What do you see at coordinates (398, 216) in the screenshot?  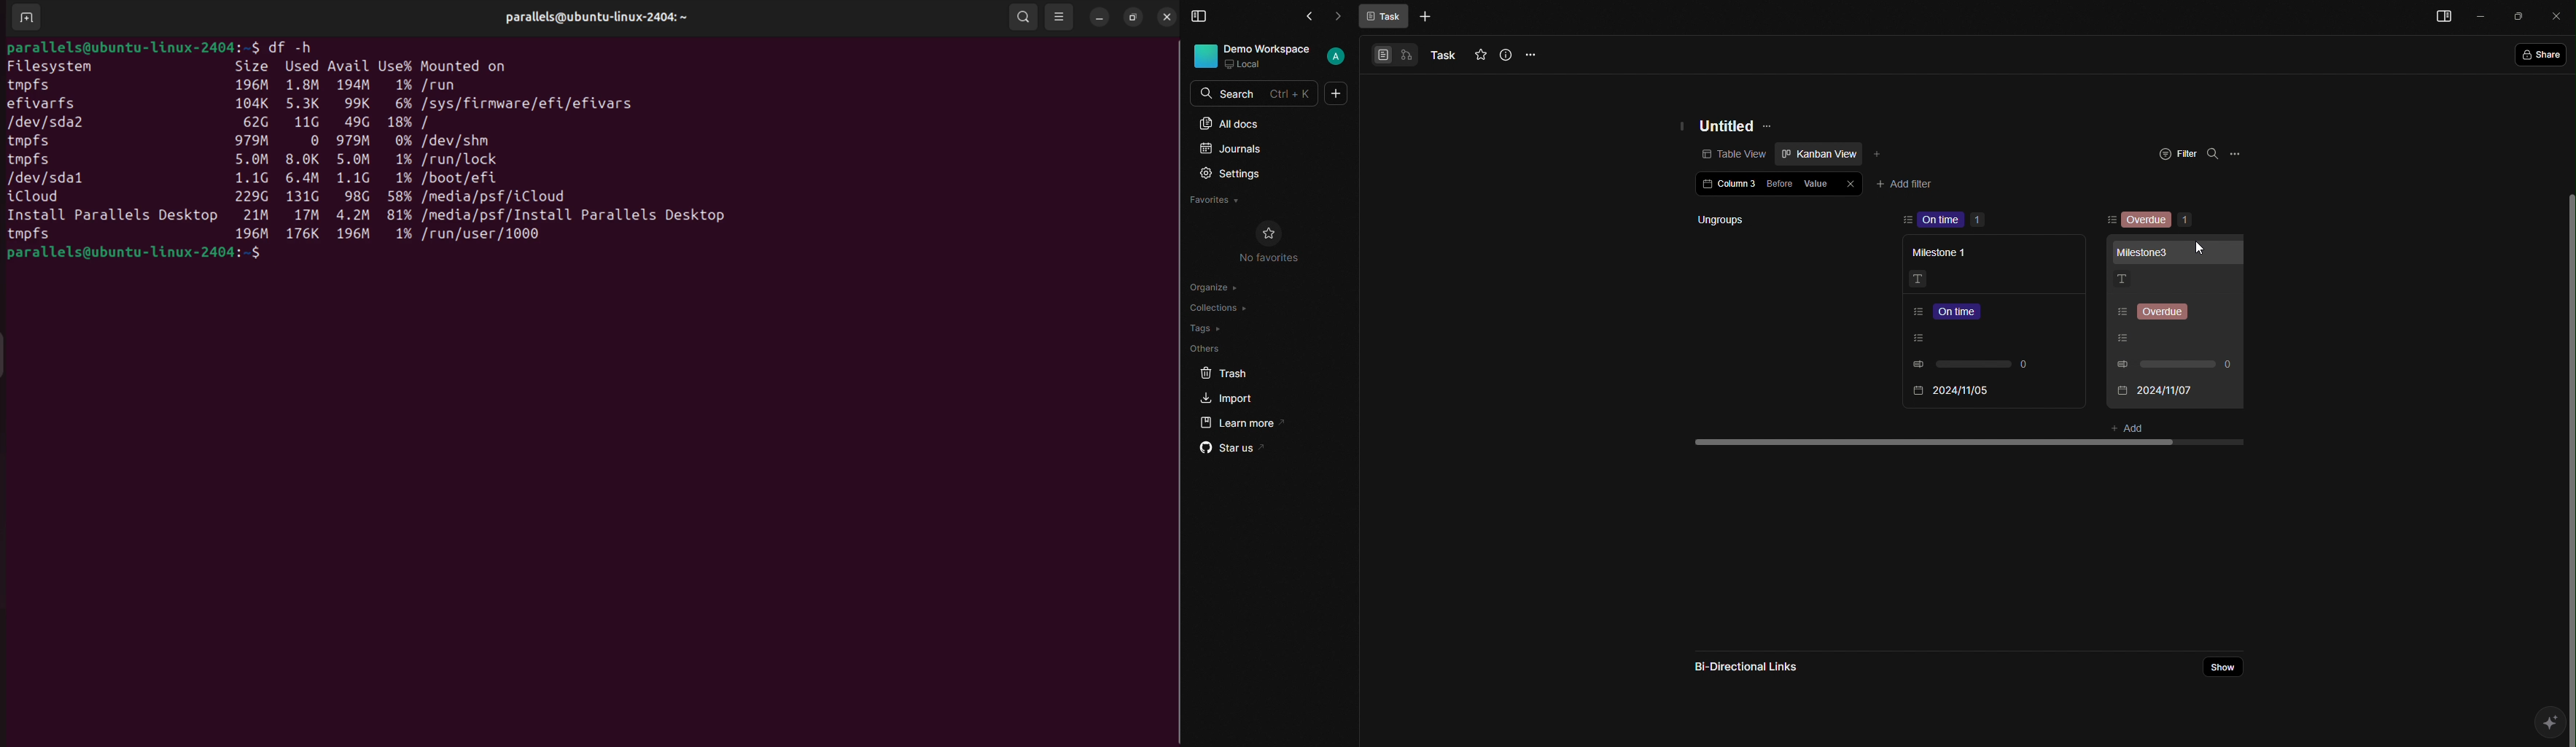 I see `81%` at bounding box center [398, 216].